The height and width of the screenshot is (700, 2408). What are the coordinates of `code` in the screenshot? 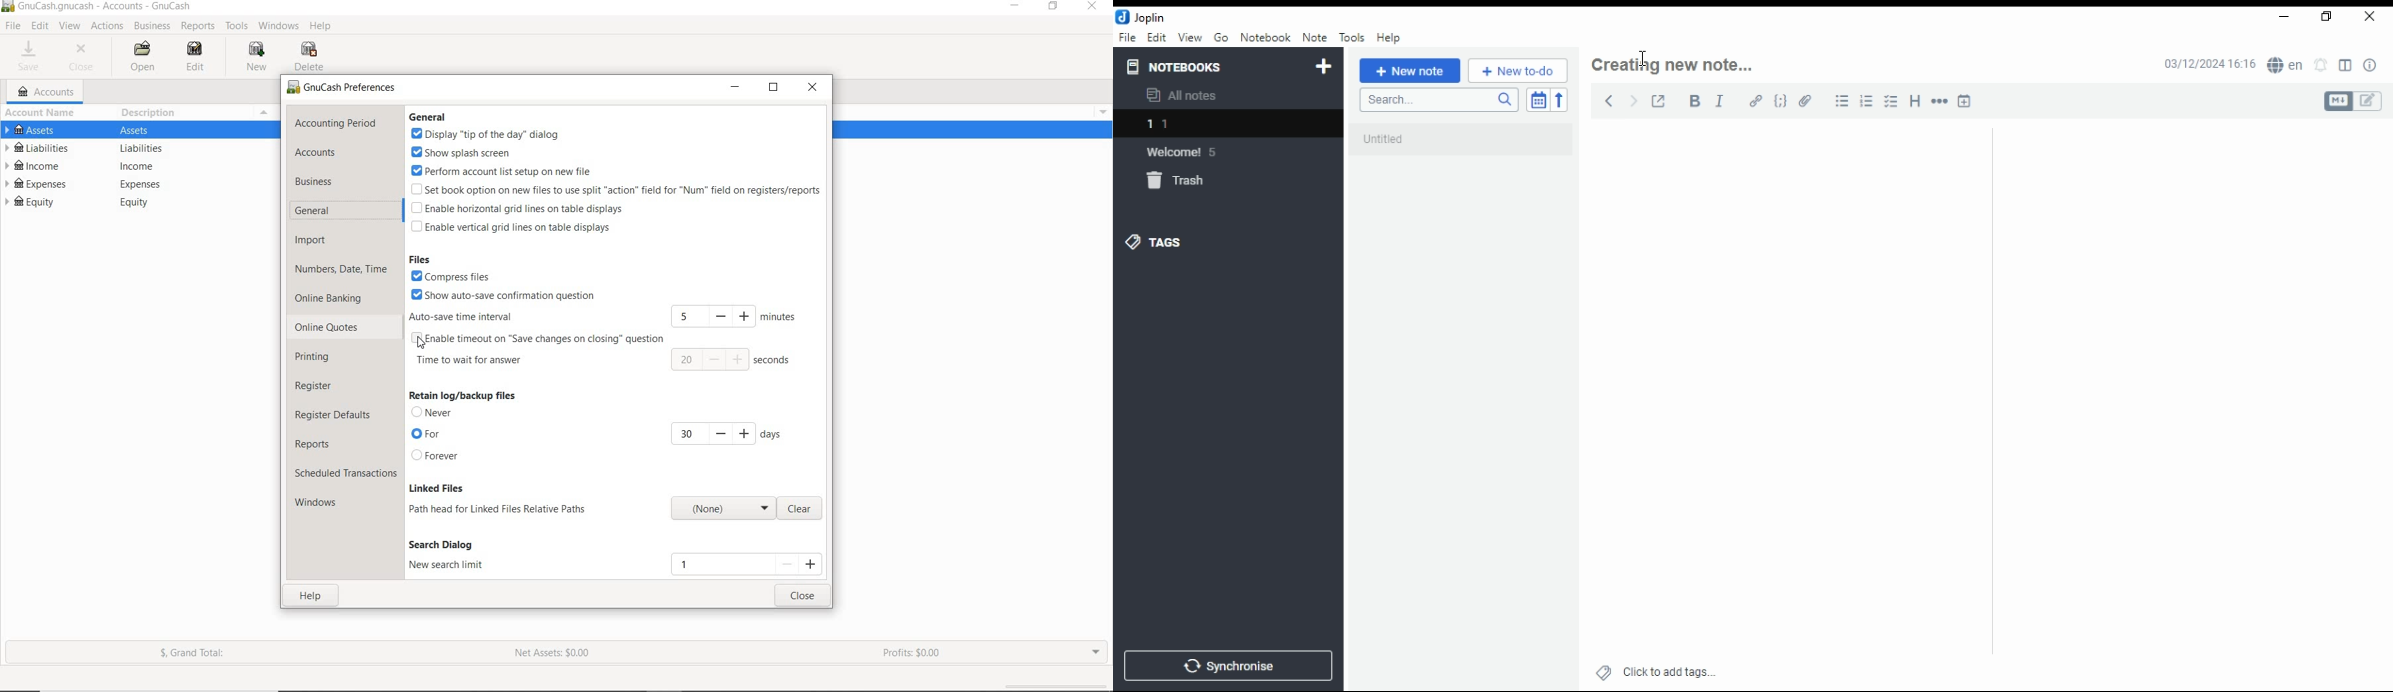 It's located at (1780, 101).